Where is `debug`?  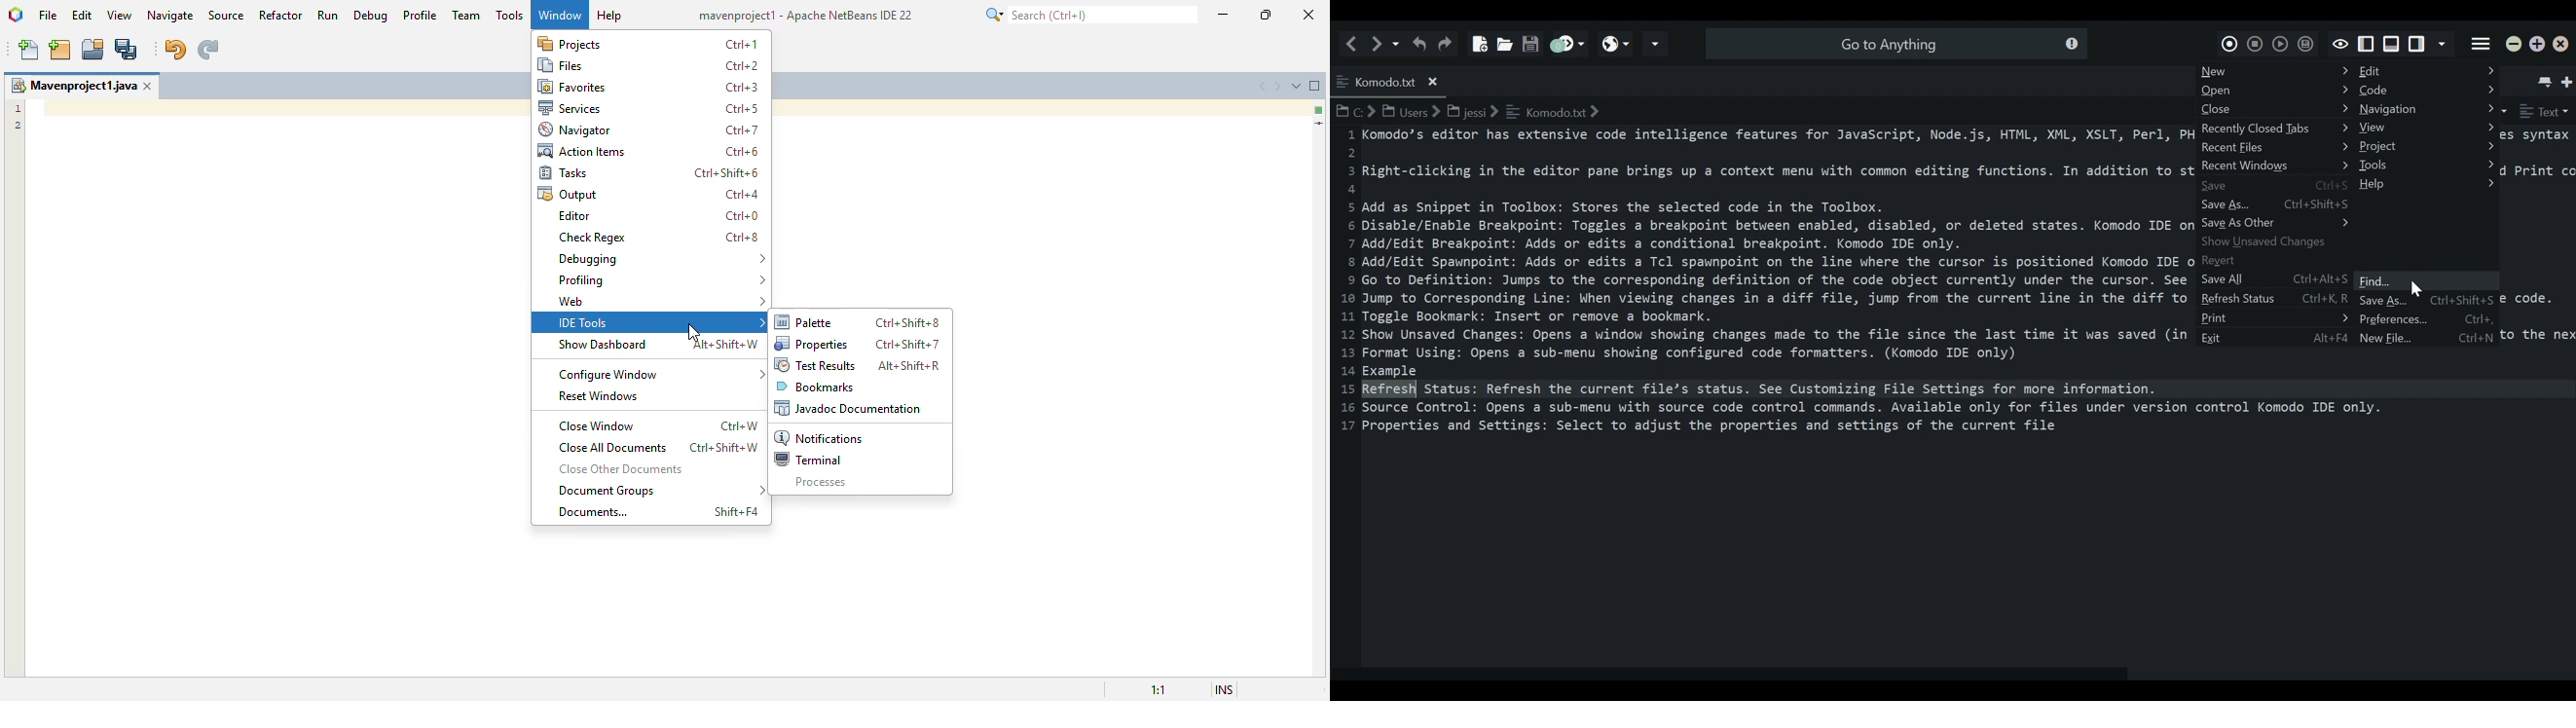
debug is located at coordinates (371, 16).